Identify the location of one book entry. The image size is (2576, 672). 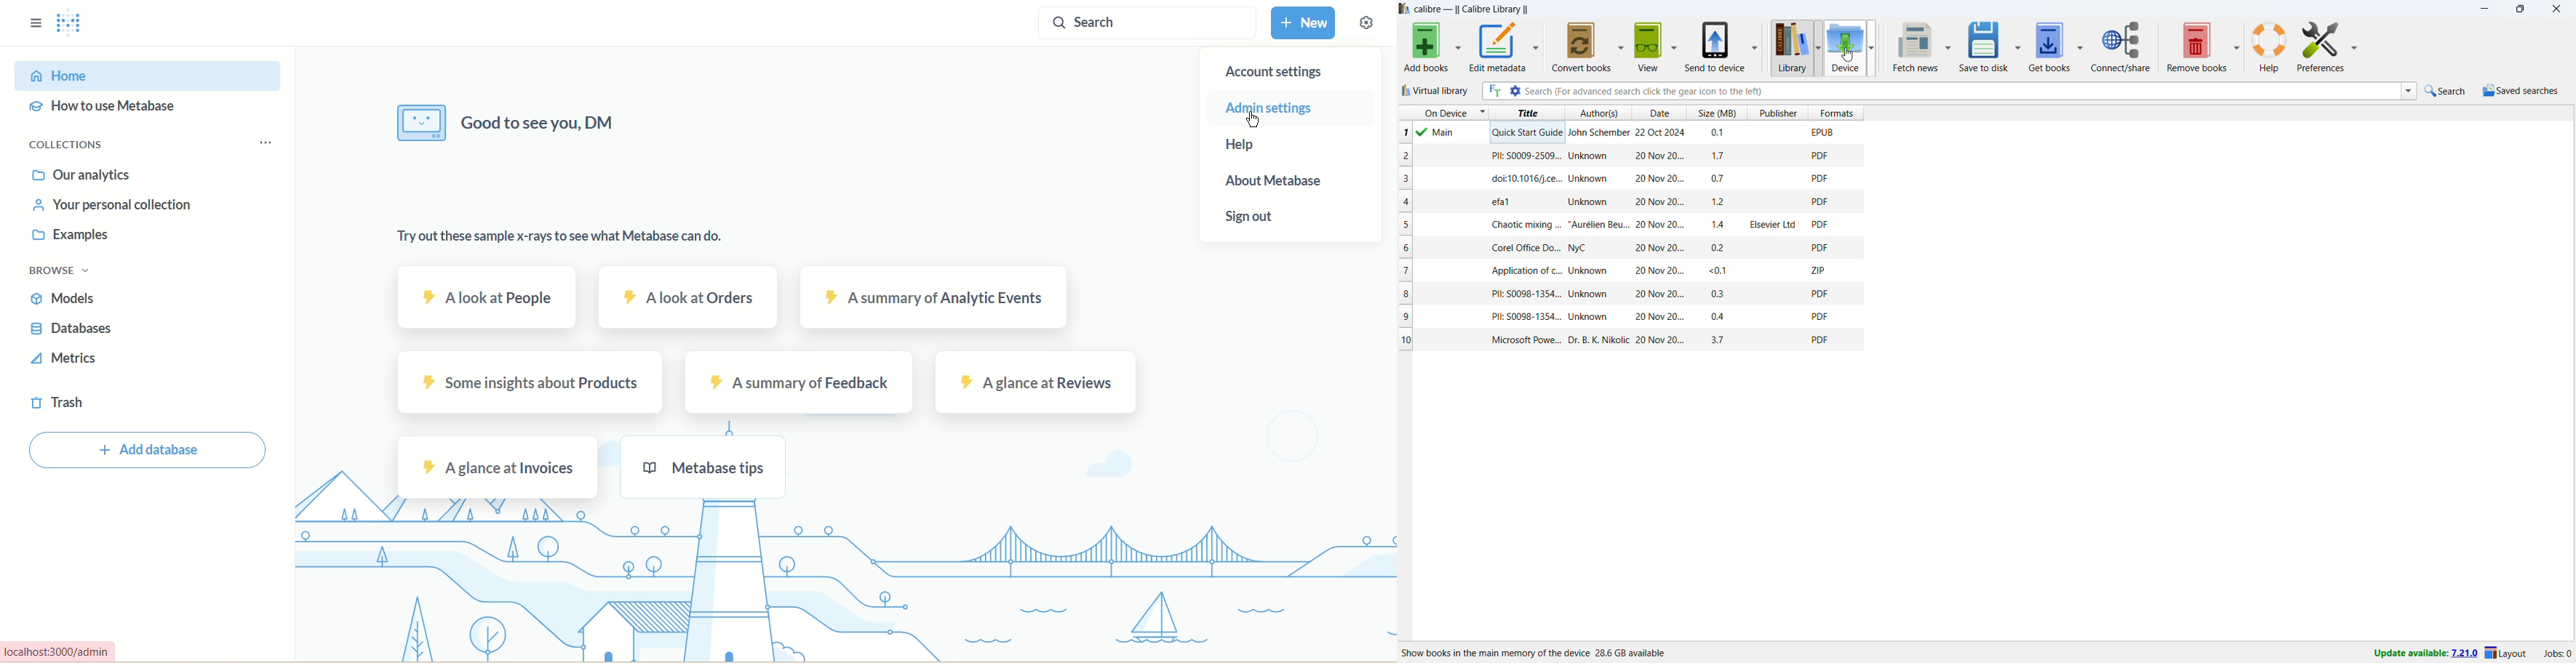
(1630, 247).